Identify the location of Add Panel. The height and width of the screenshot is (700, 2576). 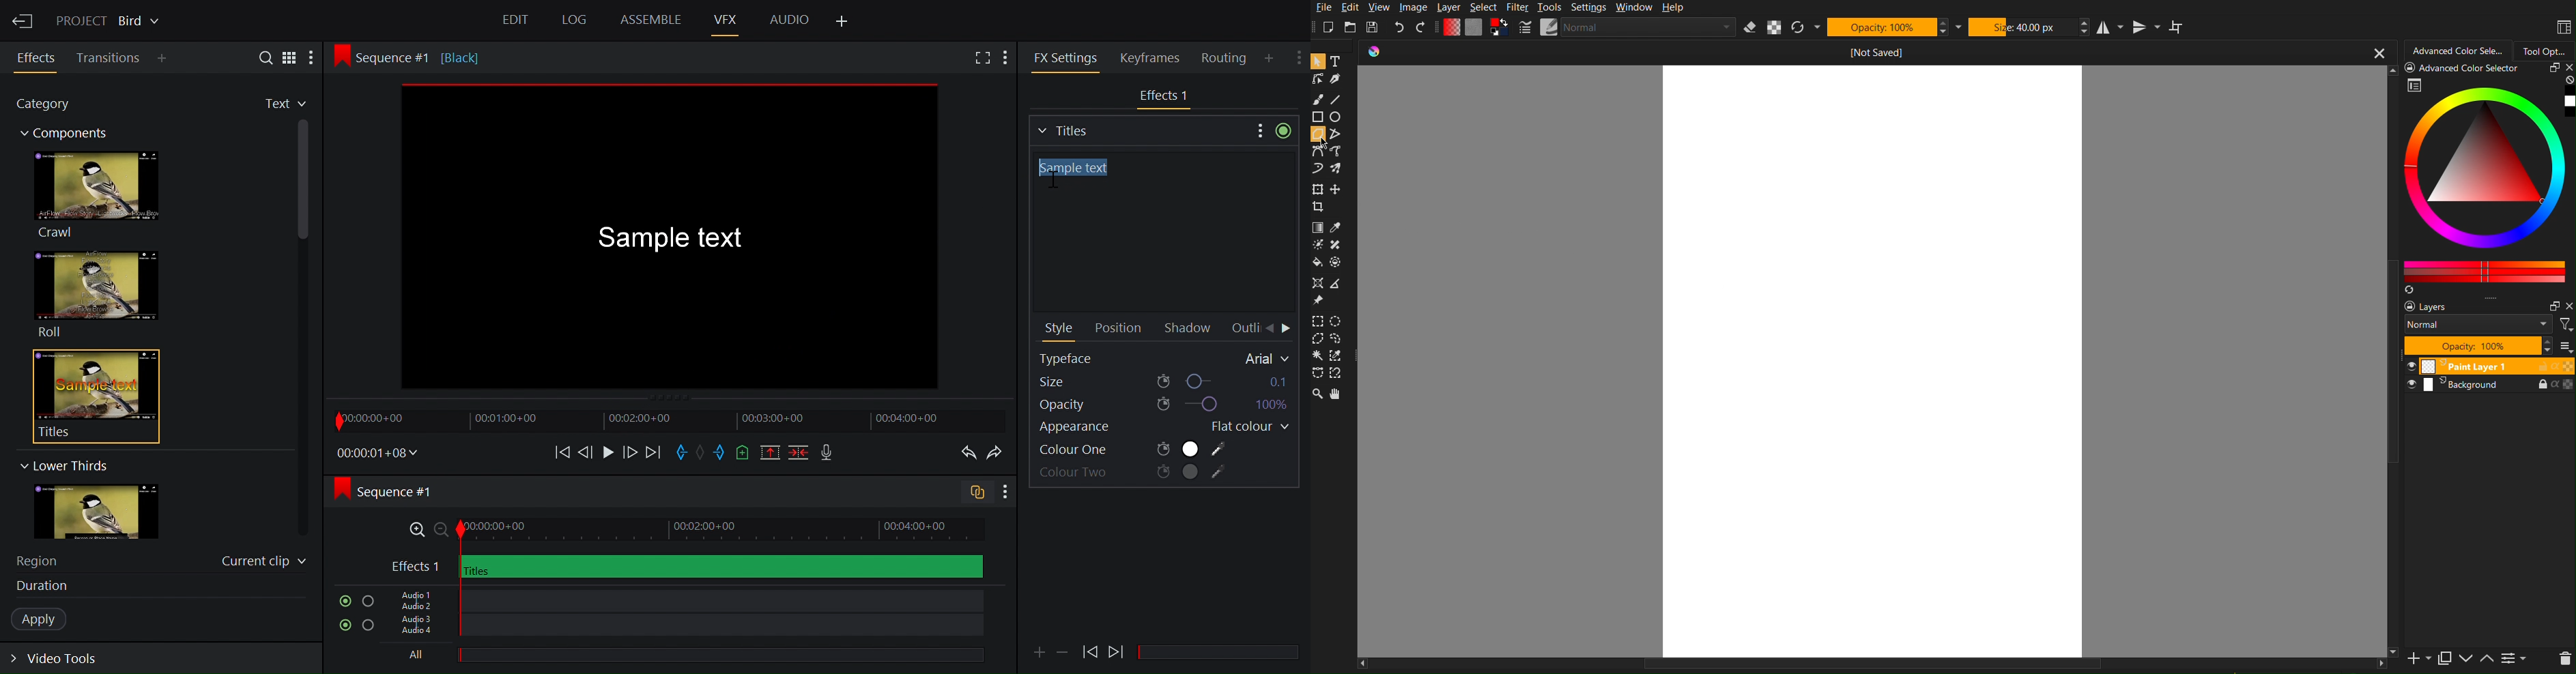
(1271, 57).